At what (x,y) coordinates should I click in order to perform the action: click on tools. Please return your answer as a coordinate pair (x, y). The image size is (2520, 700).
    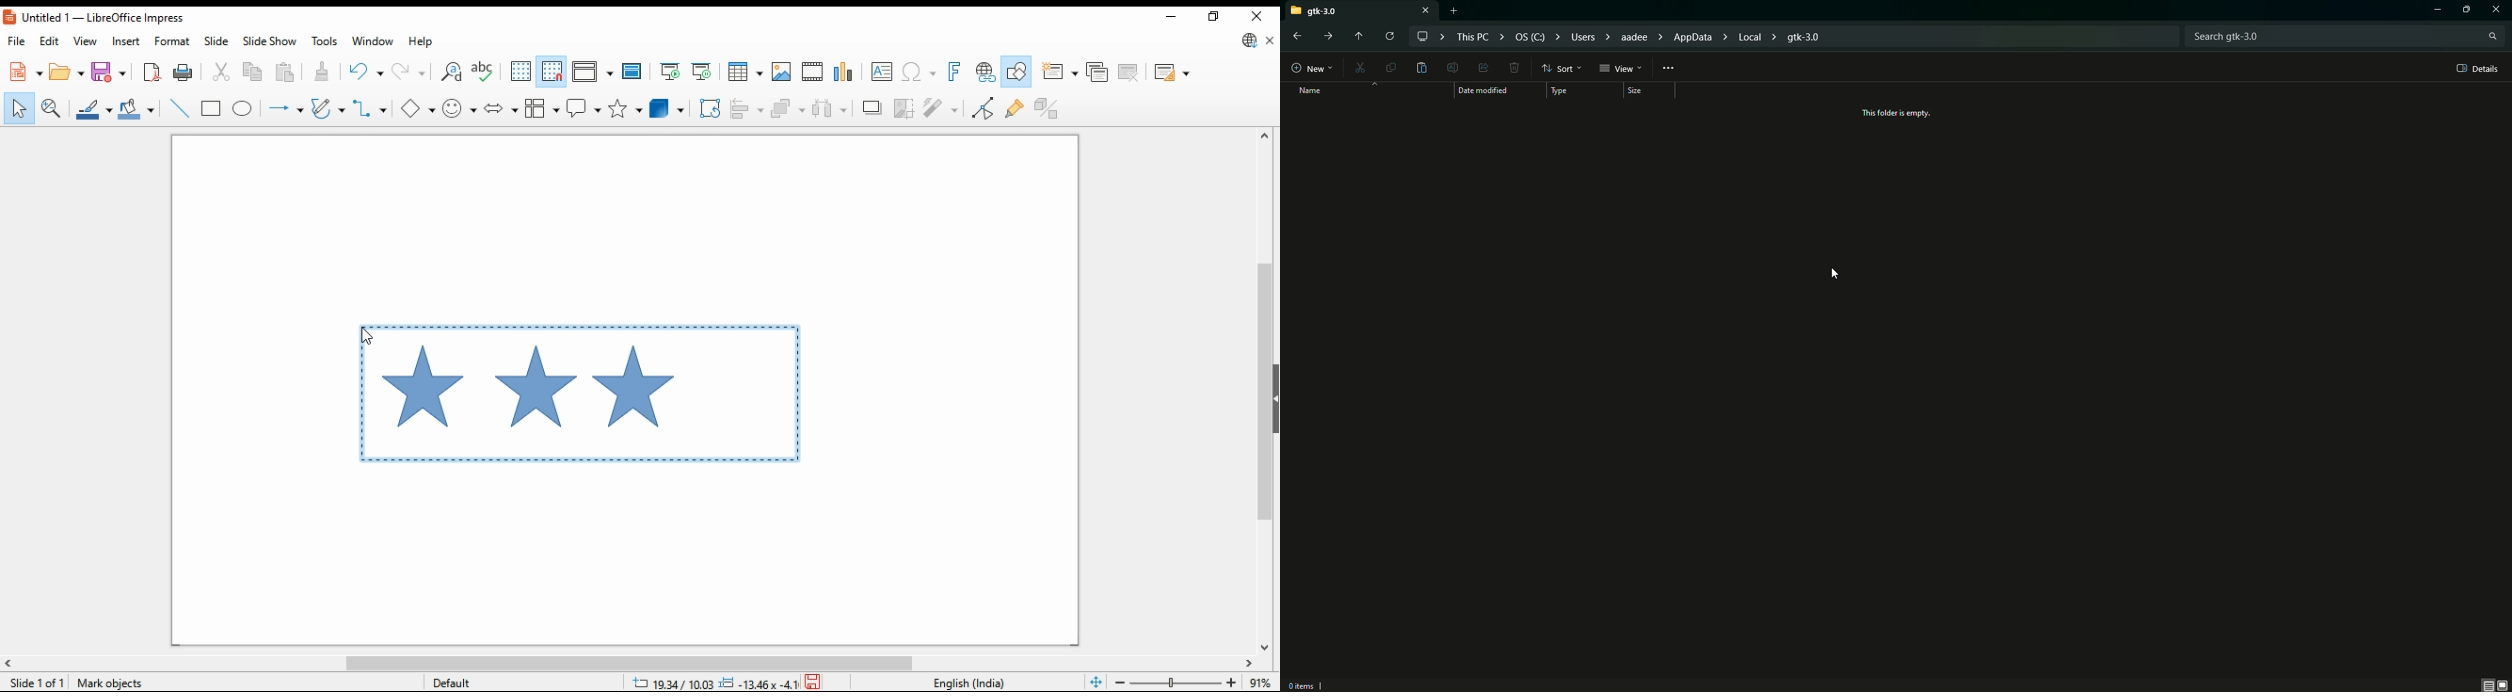
    Looking at the image, I should click on (323, 40).